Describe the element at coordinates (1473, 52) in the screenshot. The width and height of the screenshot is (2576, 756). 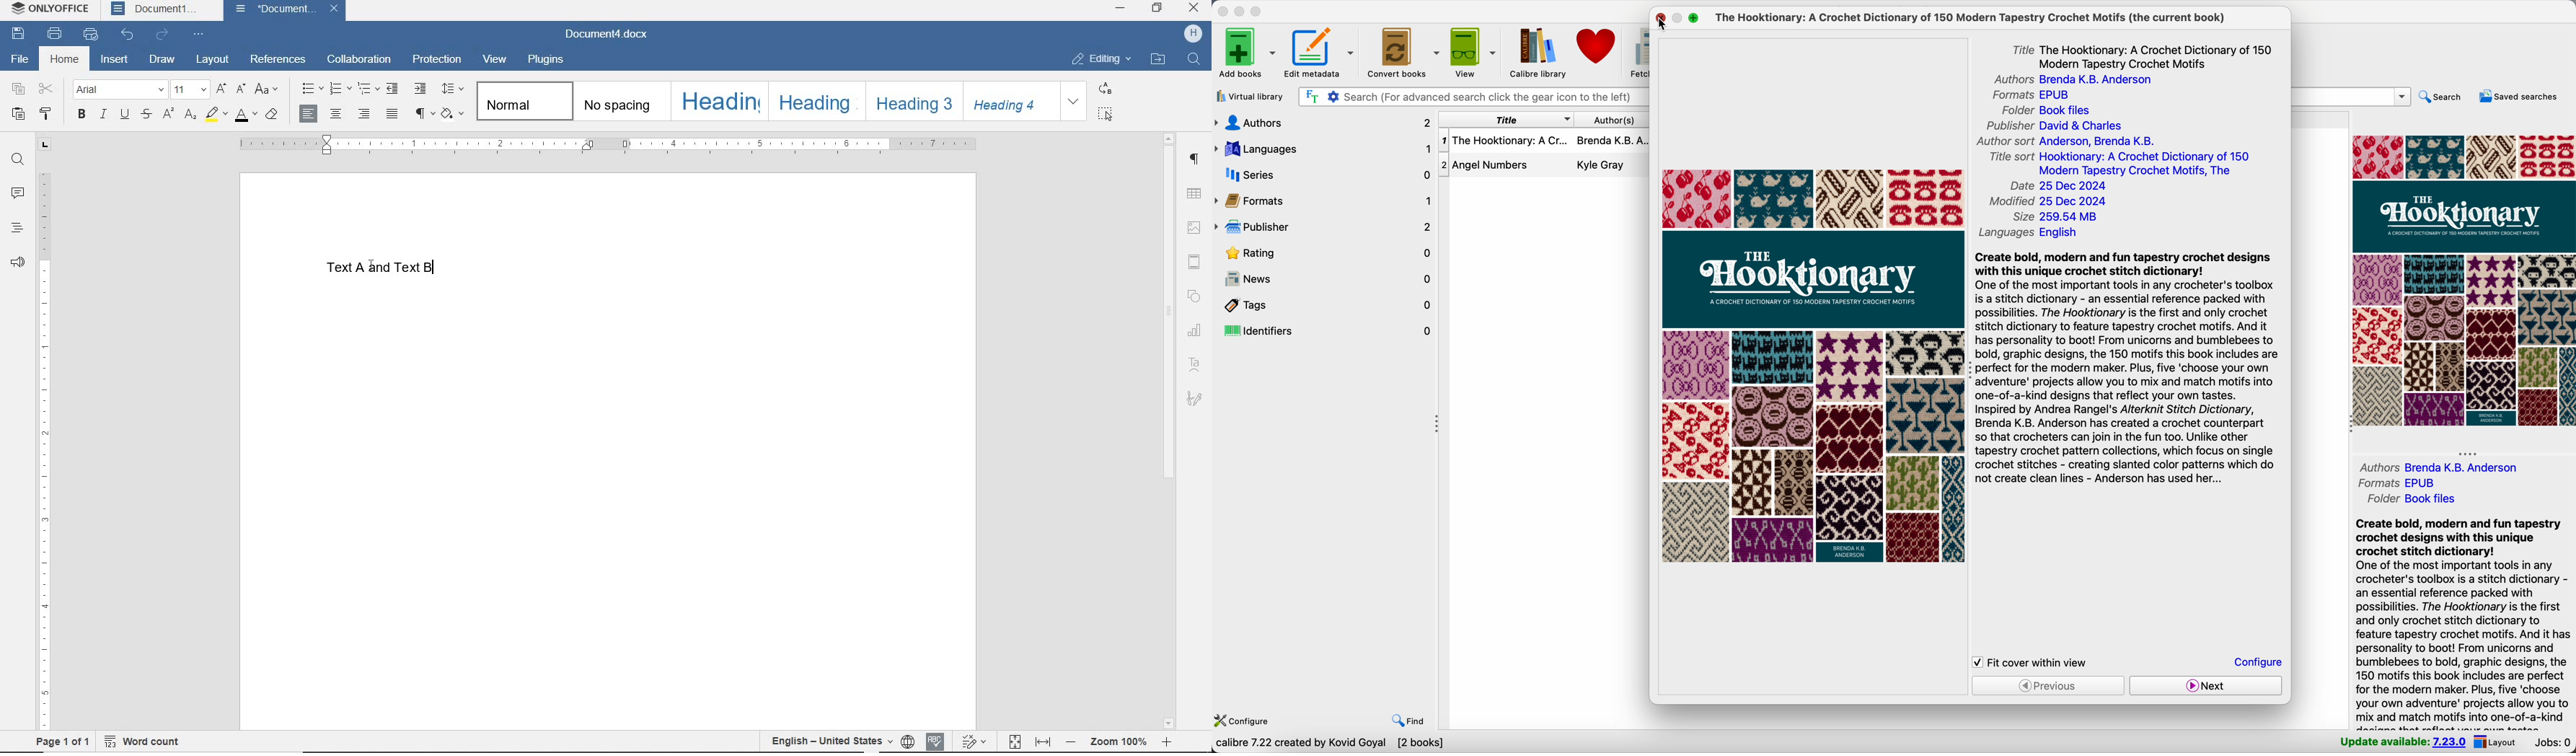
I see `view` at that location.